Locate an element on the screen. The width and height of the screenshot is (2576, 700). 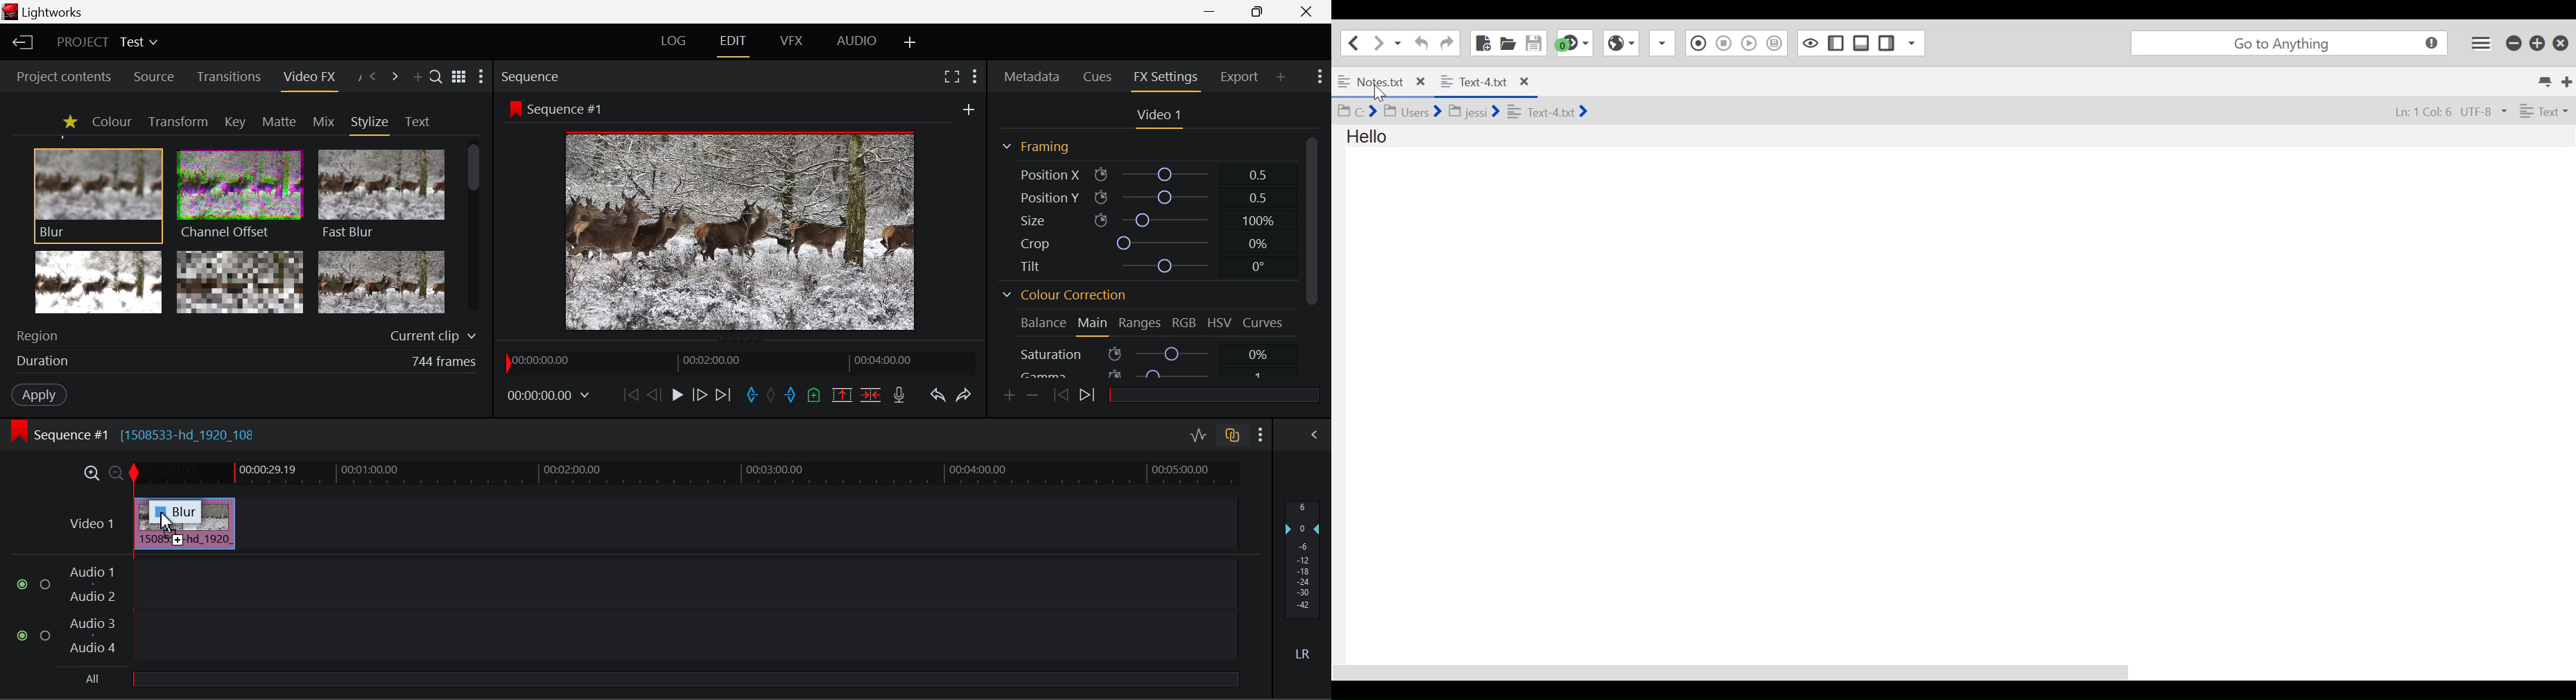
Size is located at coordinates (1143, 218).